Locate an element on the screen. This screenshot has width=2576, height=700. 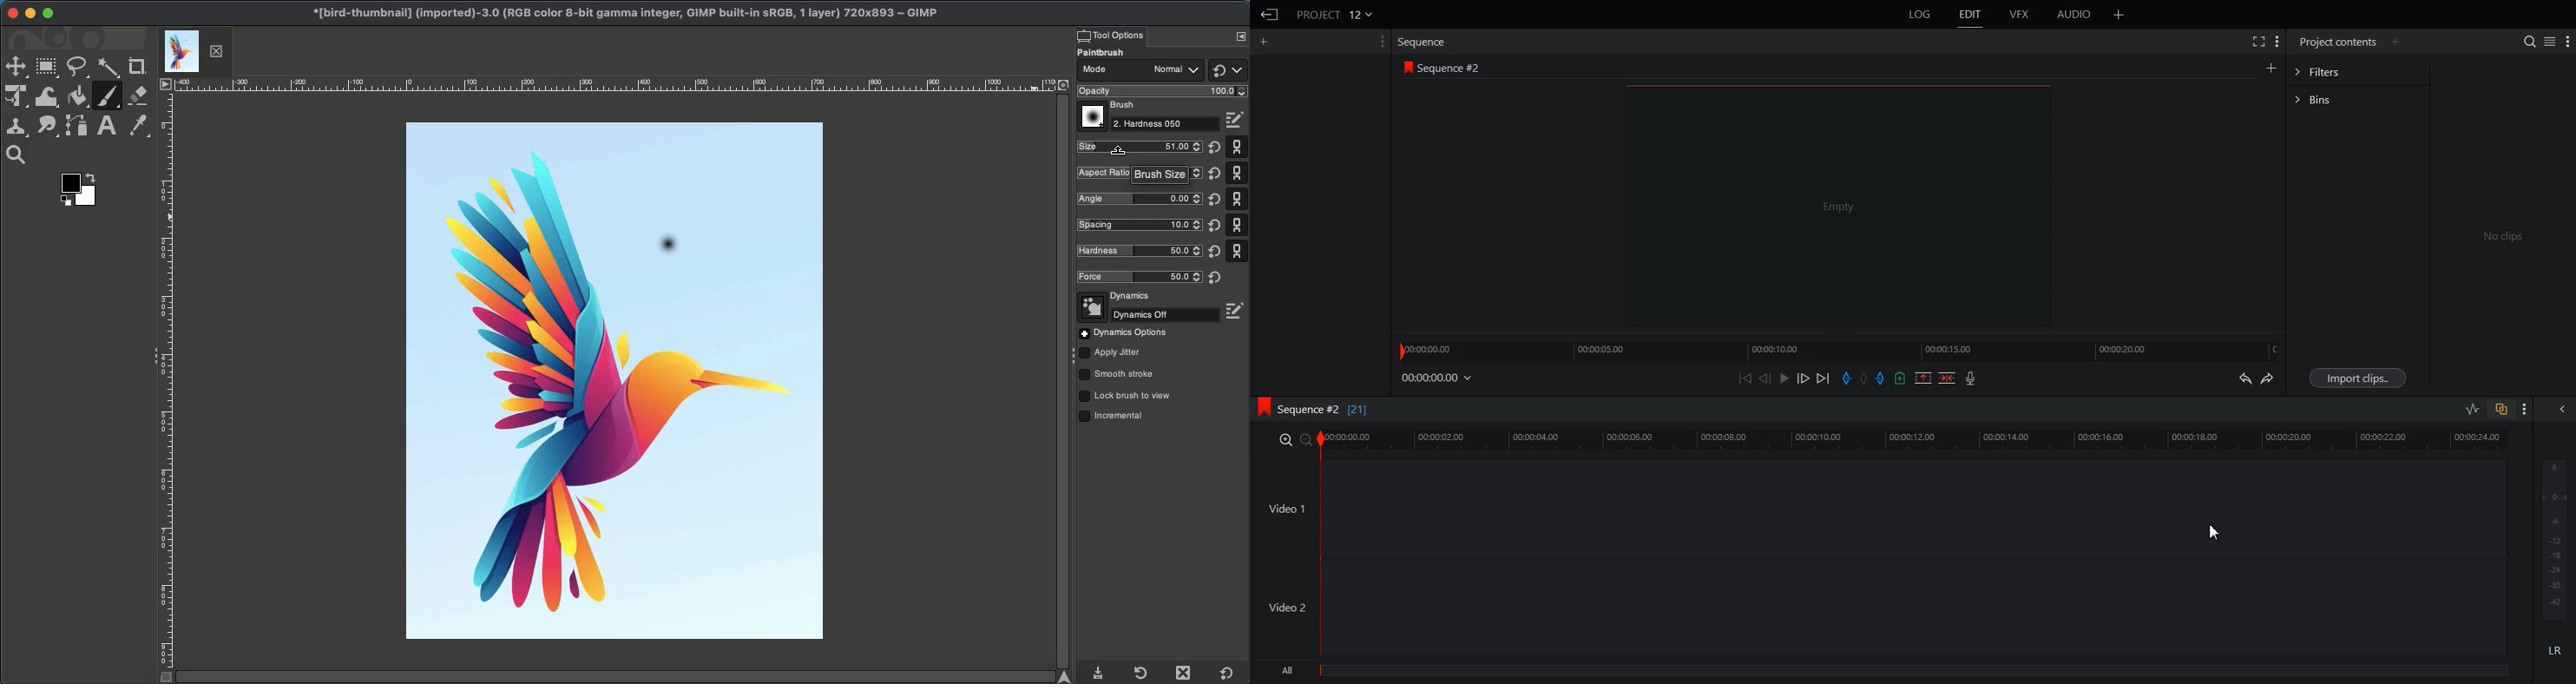
Freeform selector is located at coordinates (78, 68).